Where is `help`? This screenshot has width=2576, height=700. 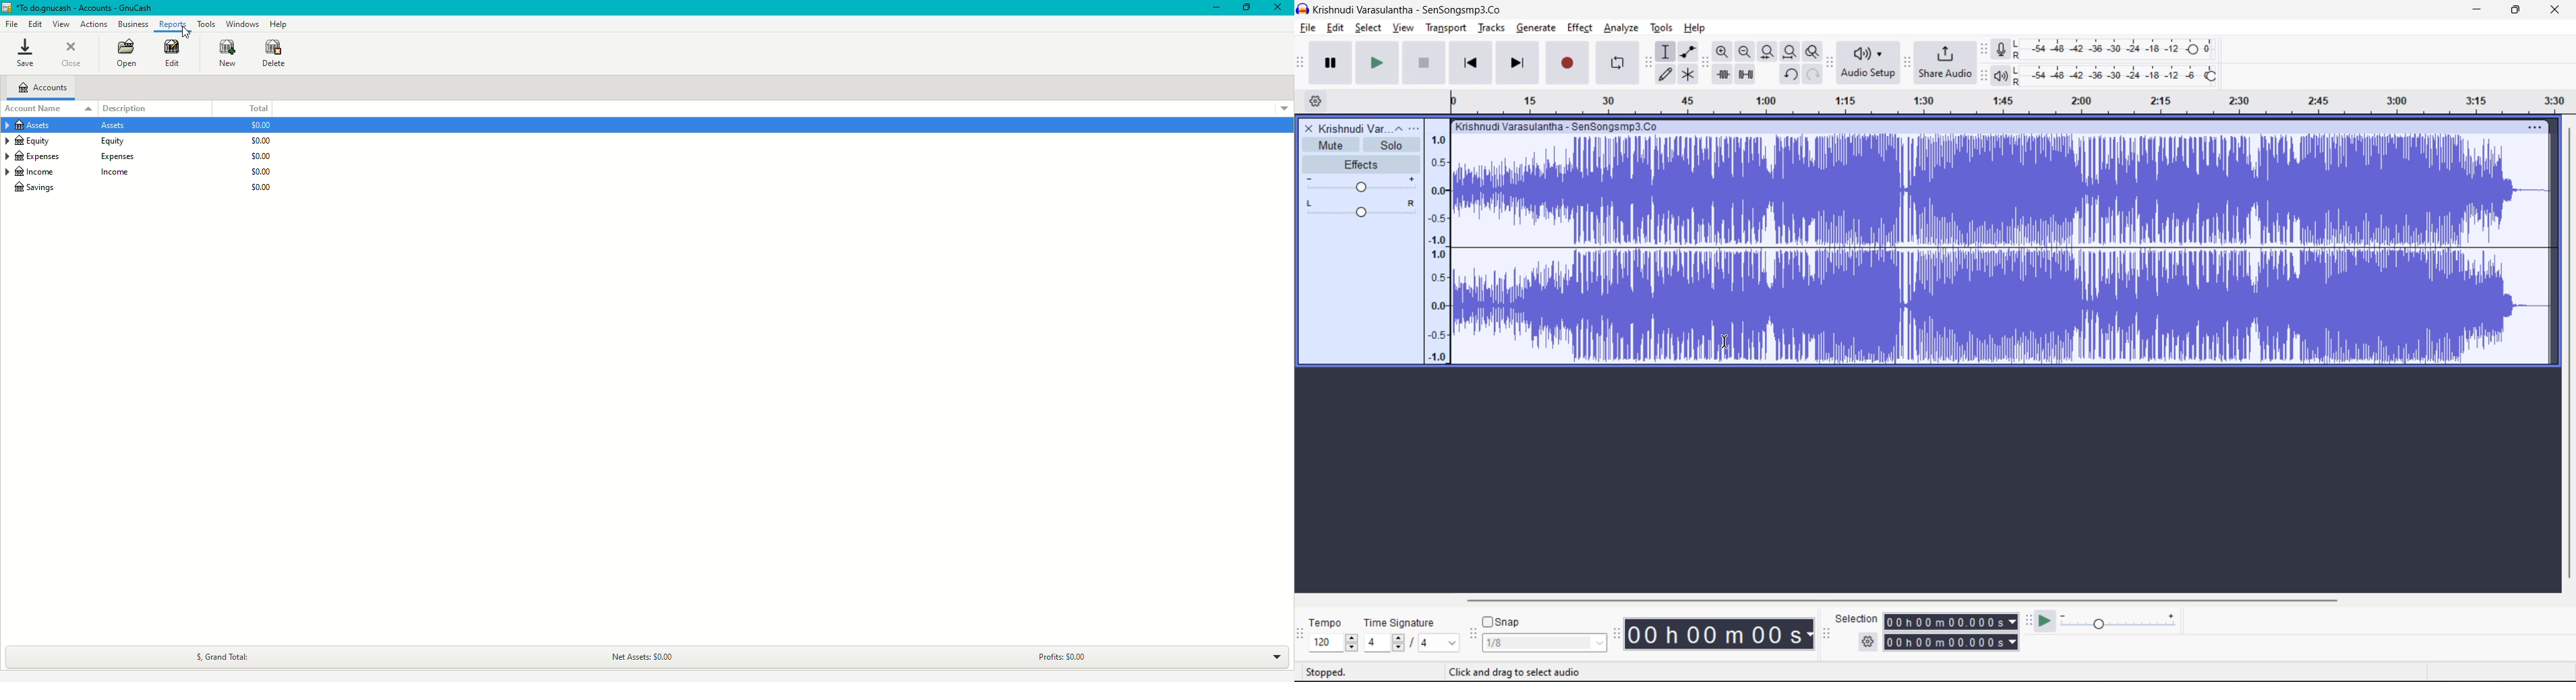 help is located at coordinates (1696, 28).